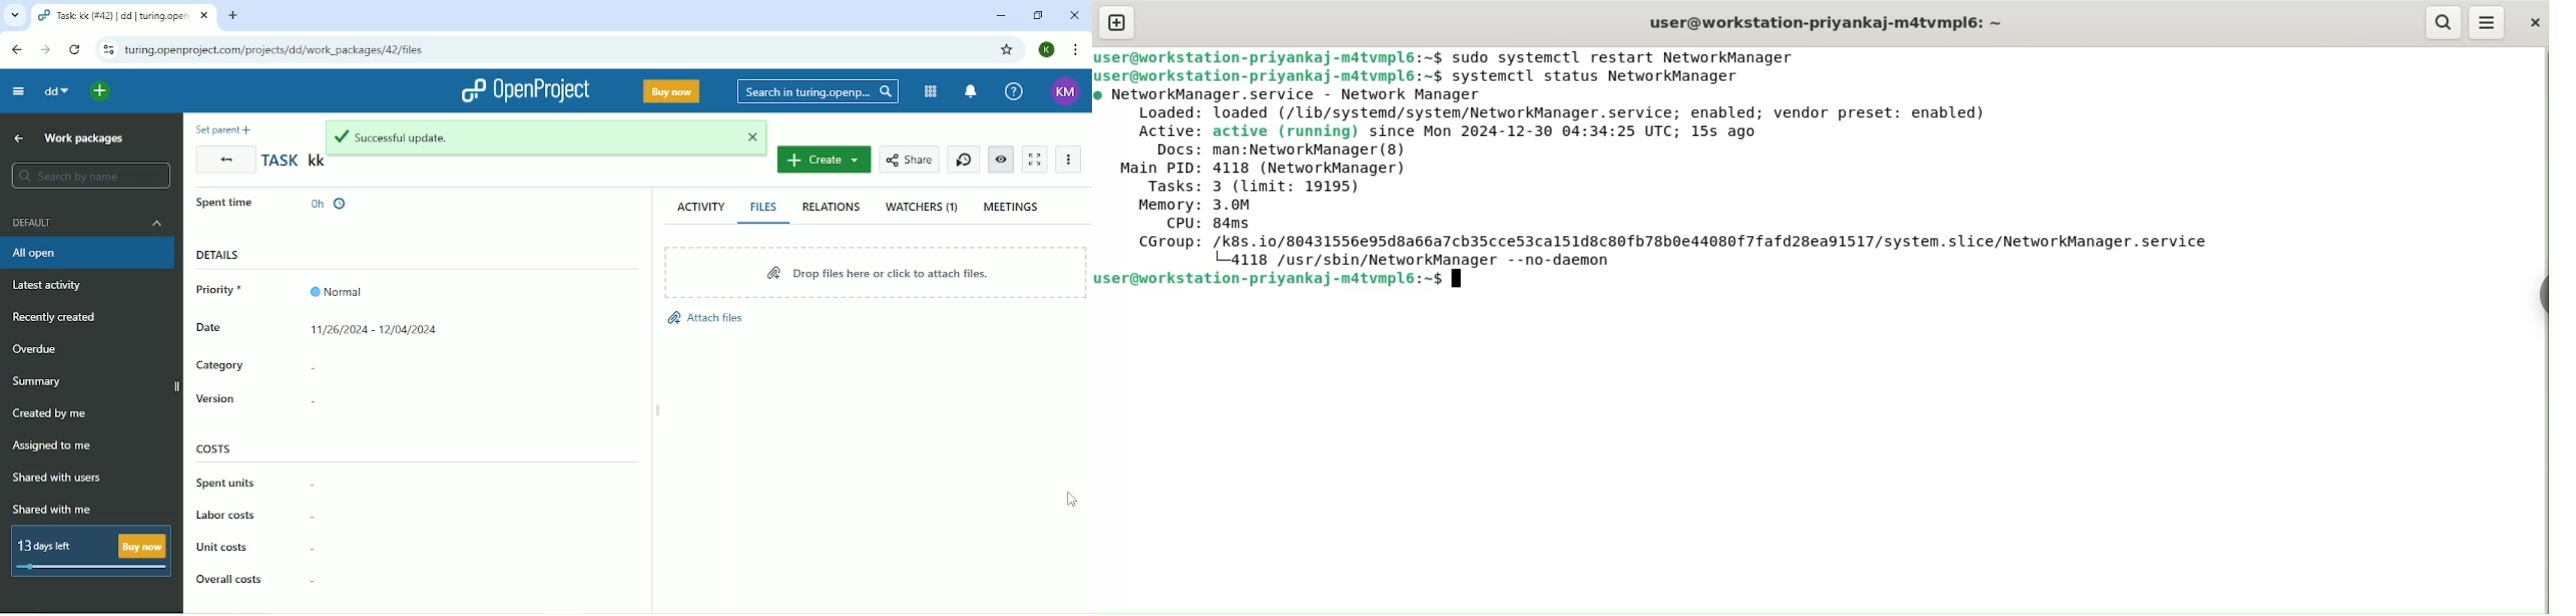 This screenshot has width=2576, height=616. What do you see at coordinates (825, 159) in the screenshot?
I see `Create` at bounding box center [825, 159].